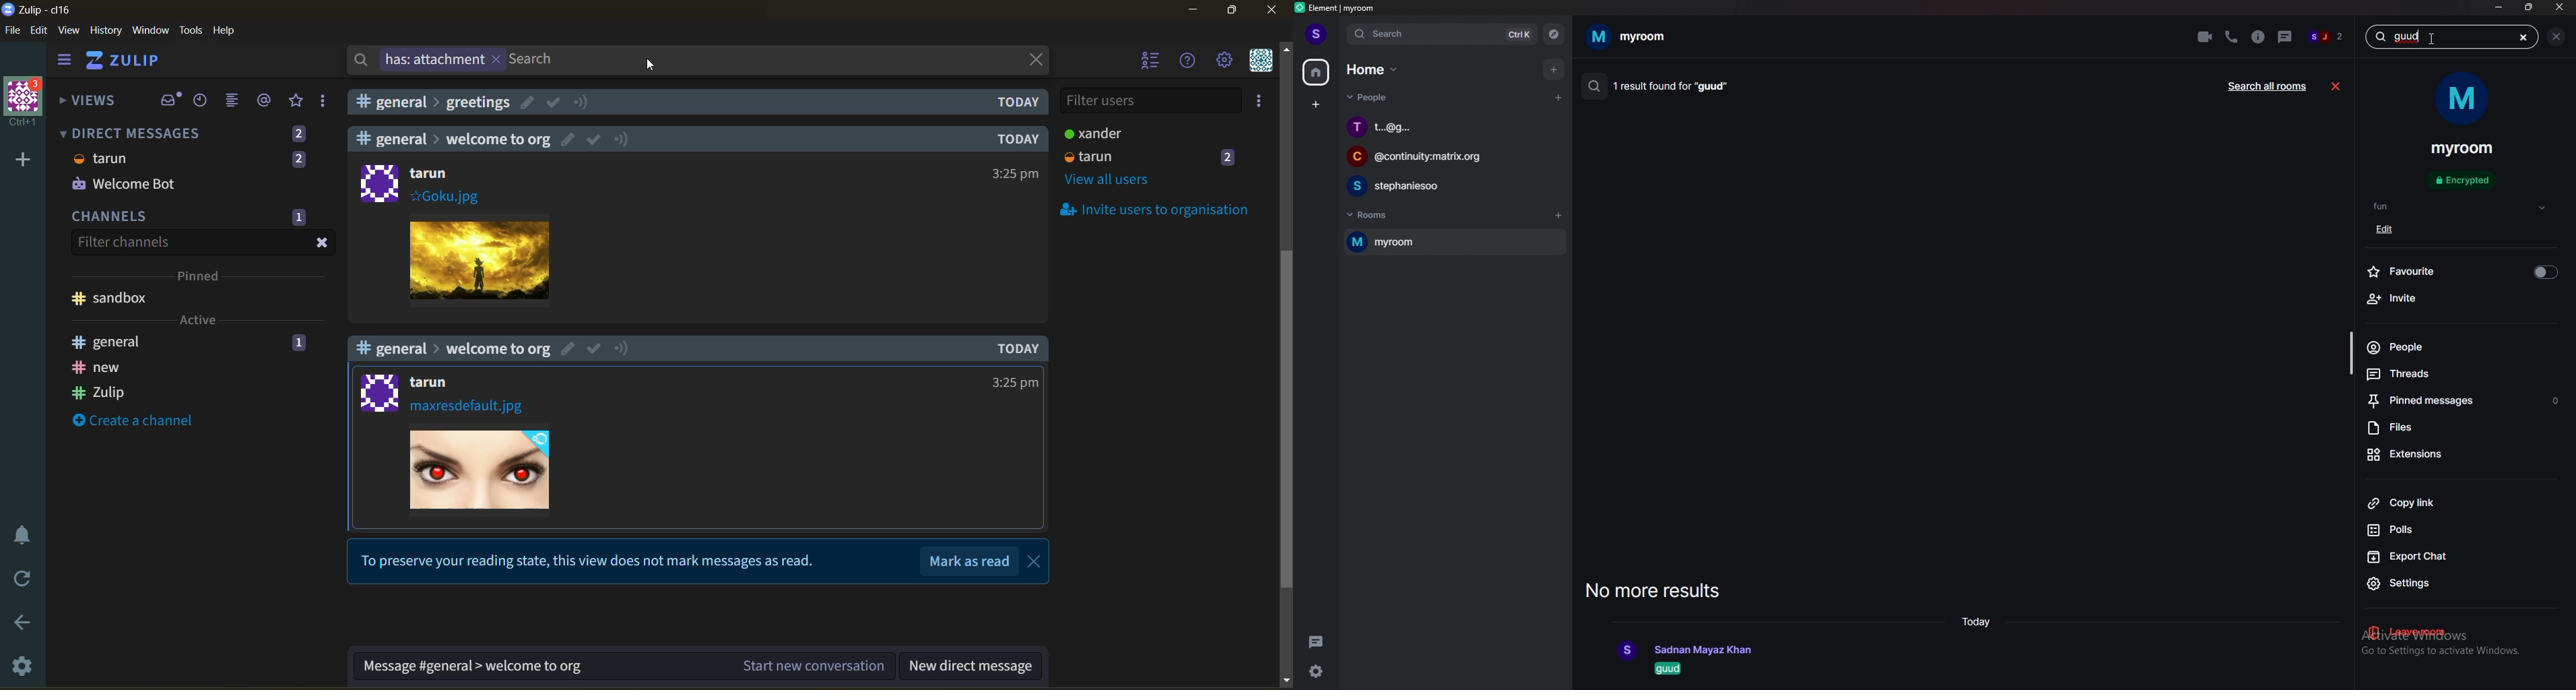 This screenshot has height=700, width=2576. Describe the element at coordinates (298, 344) in the screenshot. I see `1` at that location.